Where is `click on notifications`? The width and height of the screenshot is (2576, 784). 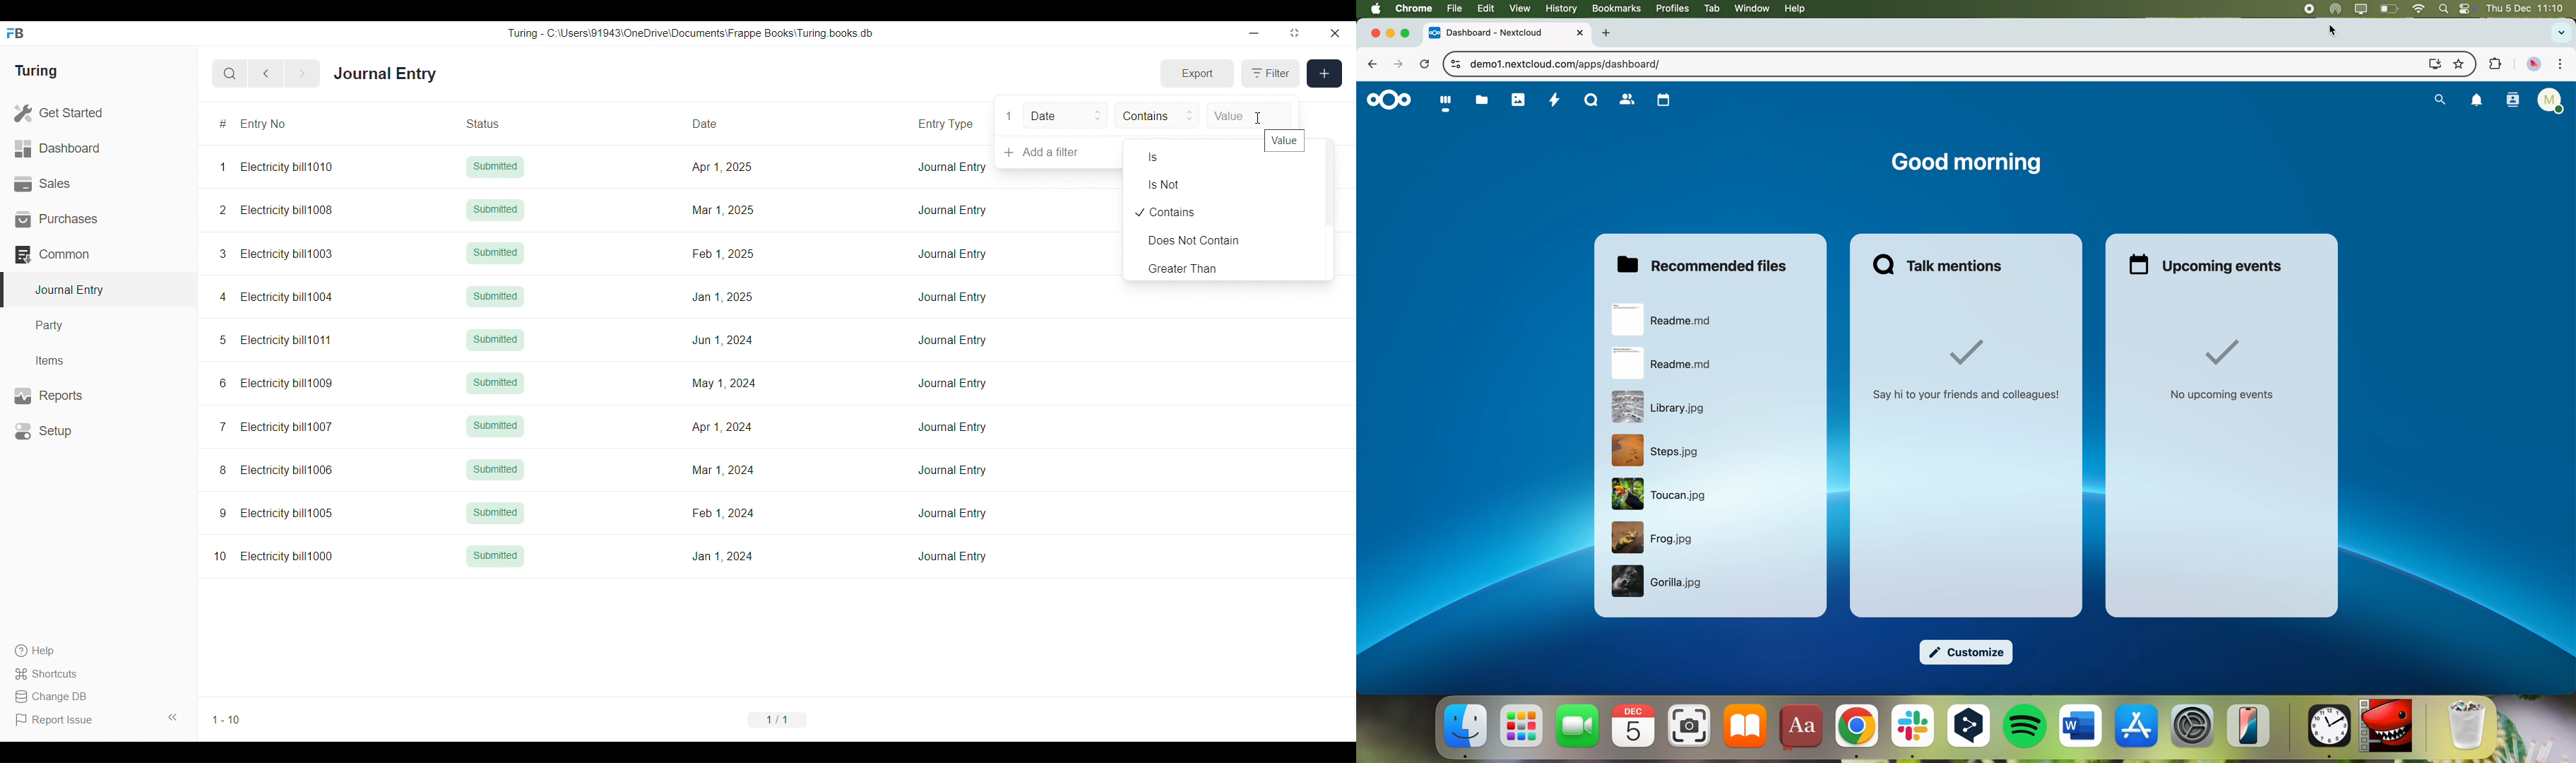 click on notifications is located at coordinates (2478, 104).